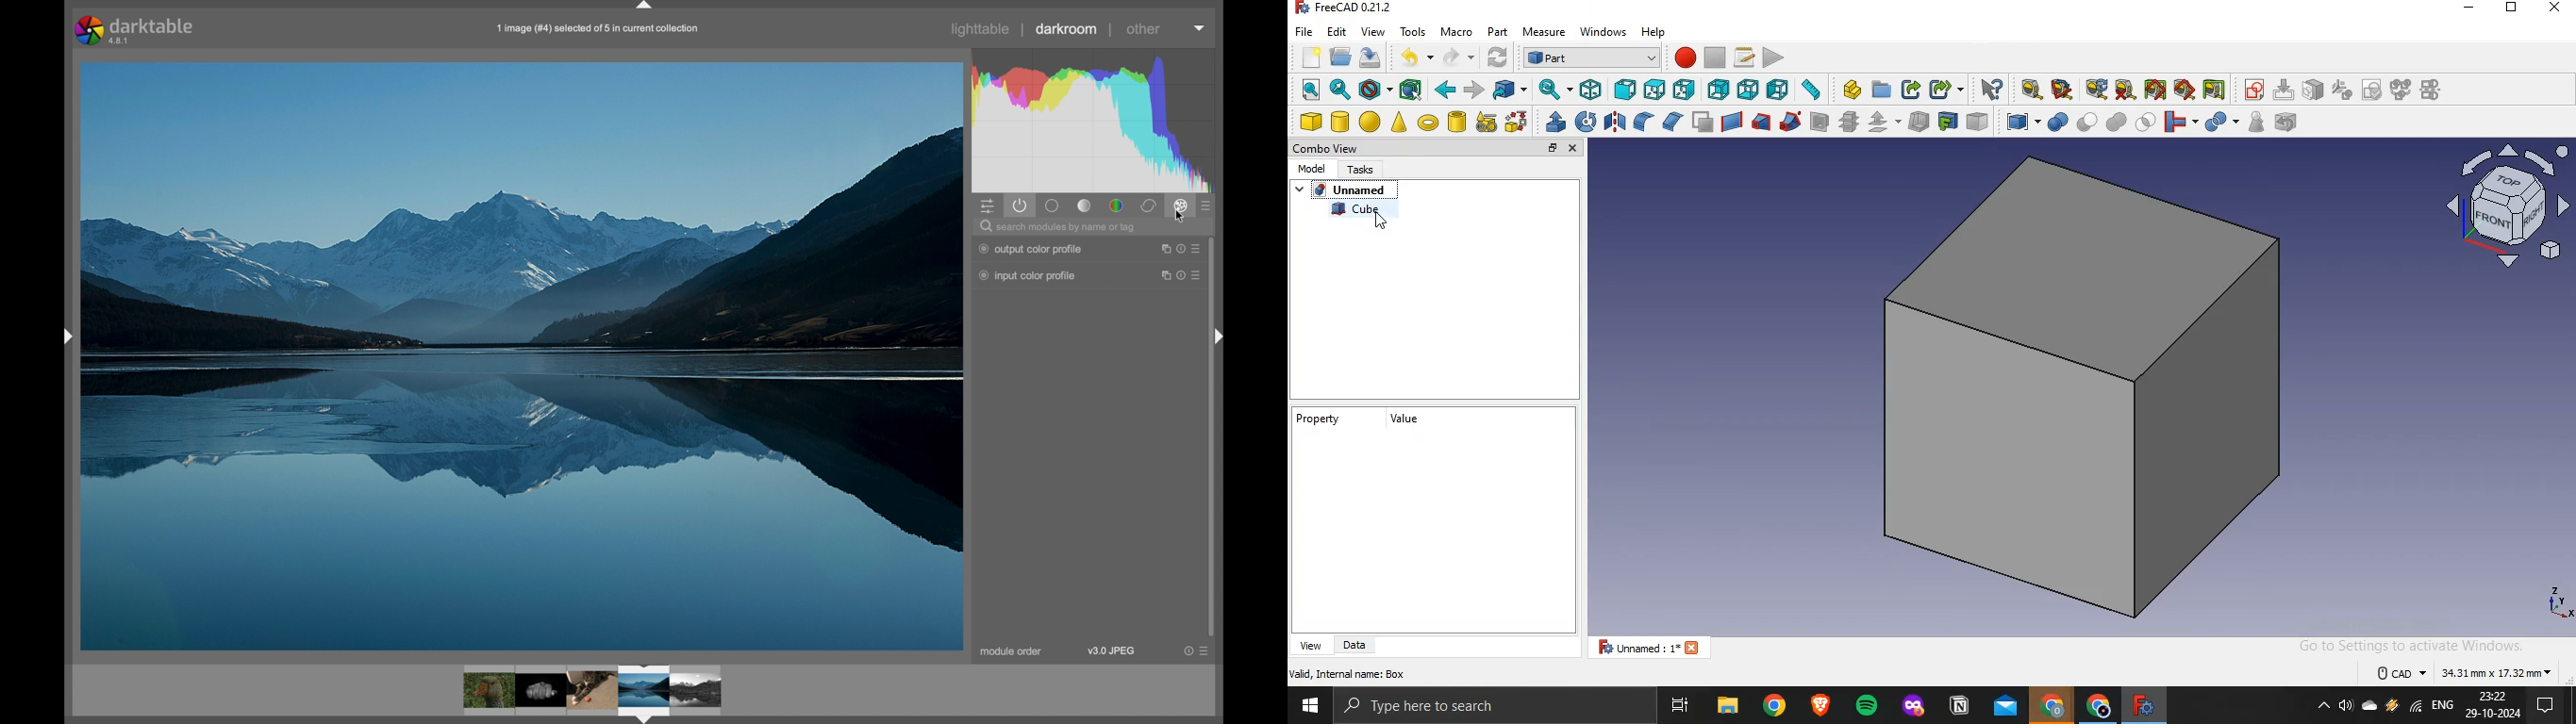 Image resolution: width=2576 pixels, height=728 pixels. I want to click on create projection on surface, so click(1947, 121).